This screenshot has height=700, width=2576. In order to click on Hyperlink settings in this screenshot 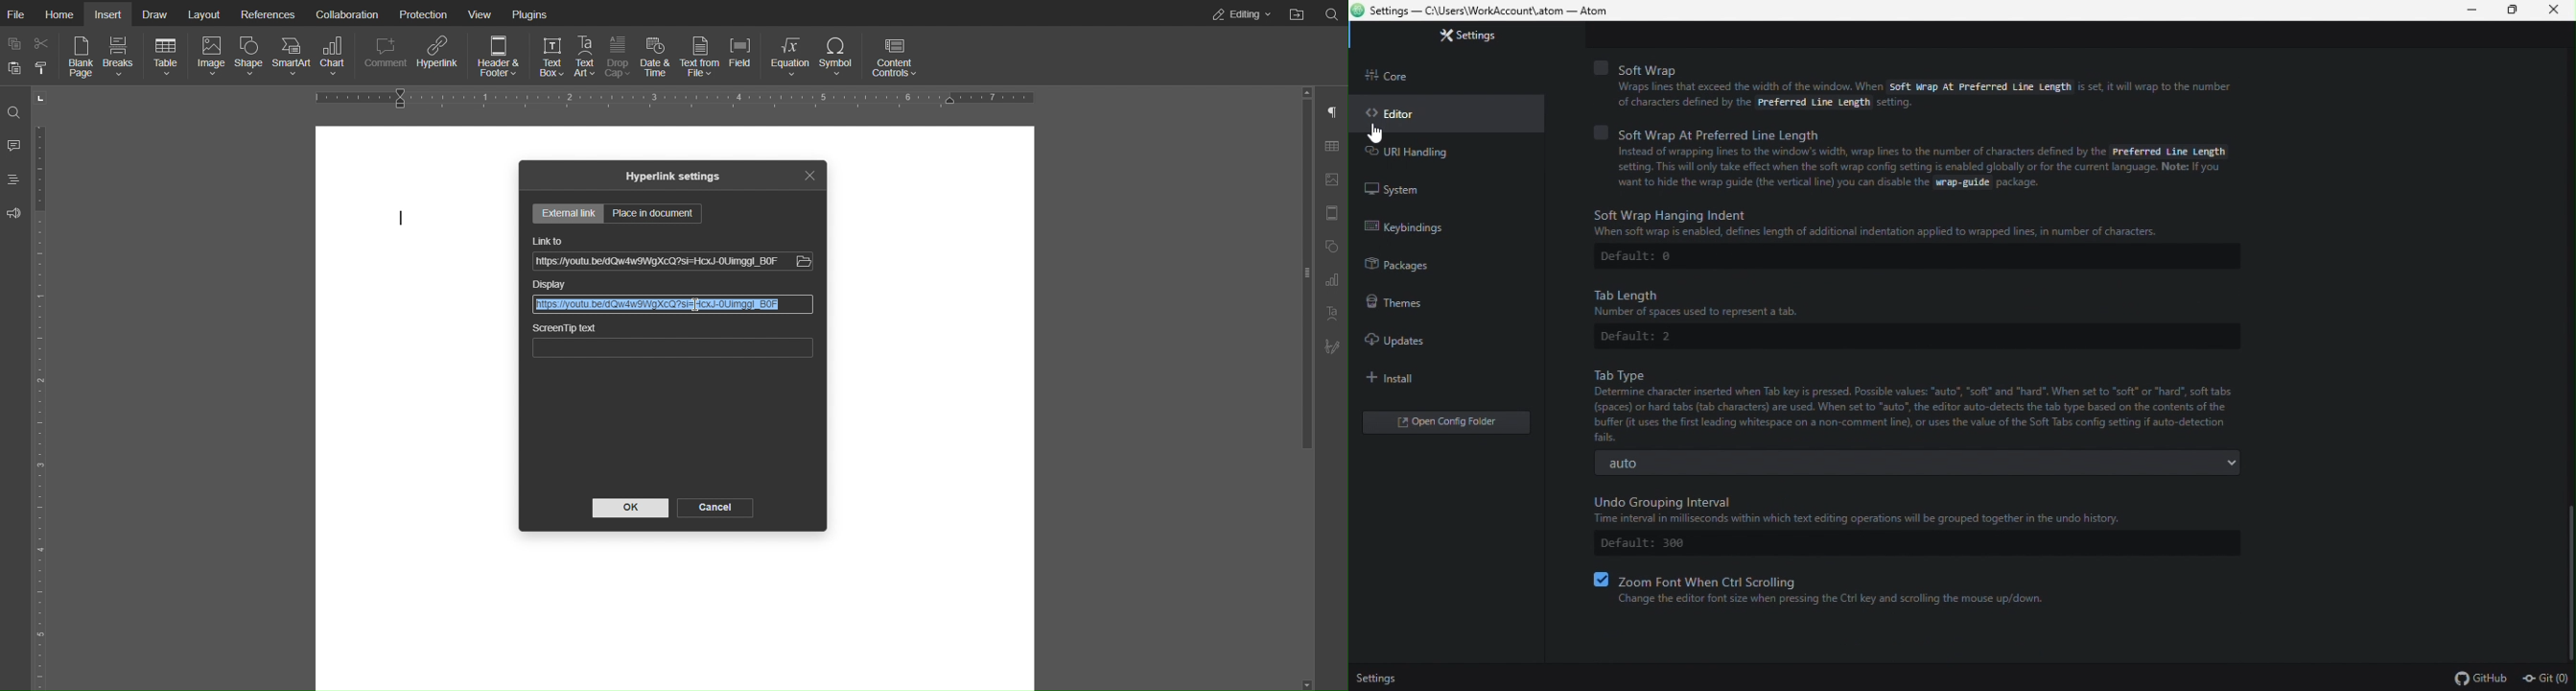, I will do `click(673, 177)`.